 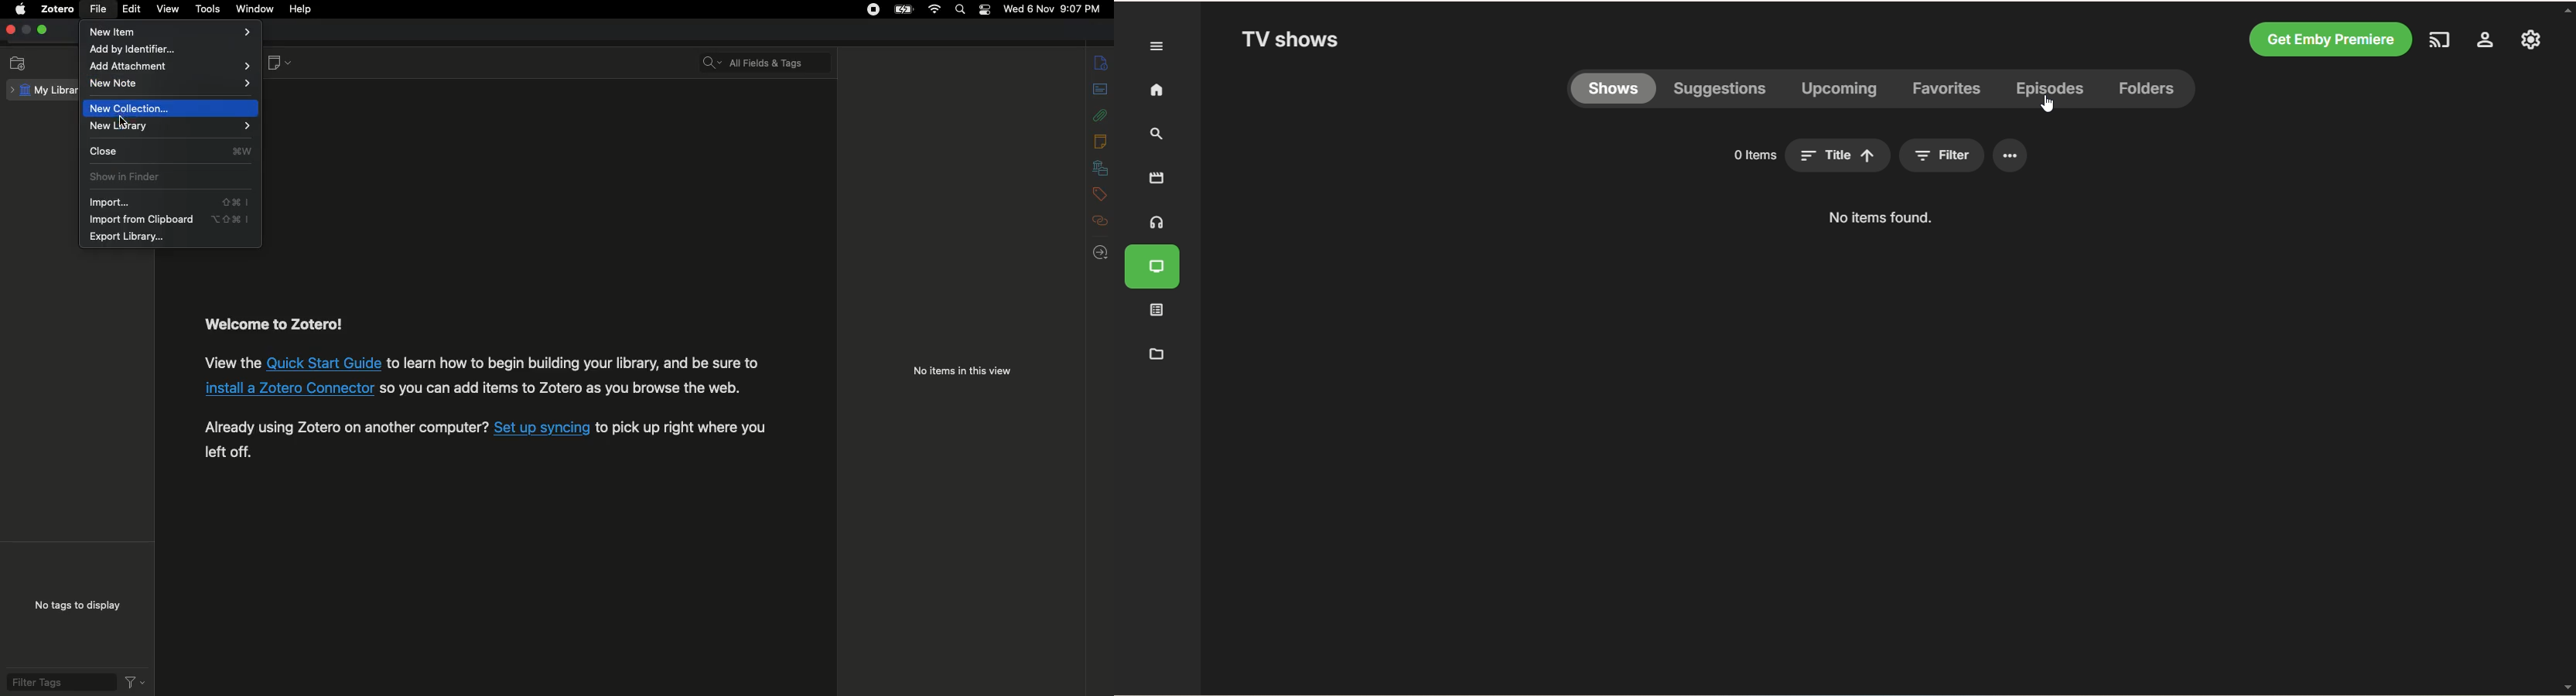 I want to click on Import from clipboard, so click(x=169, y=220).